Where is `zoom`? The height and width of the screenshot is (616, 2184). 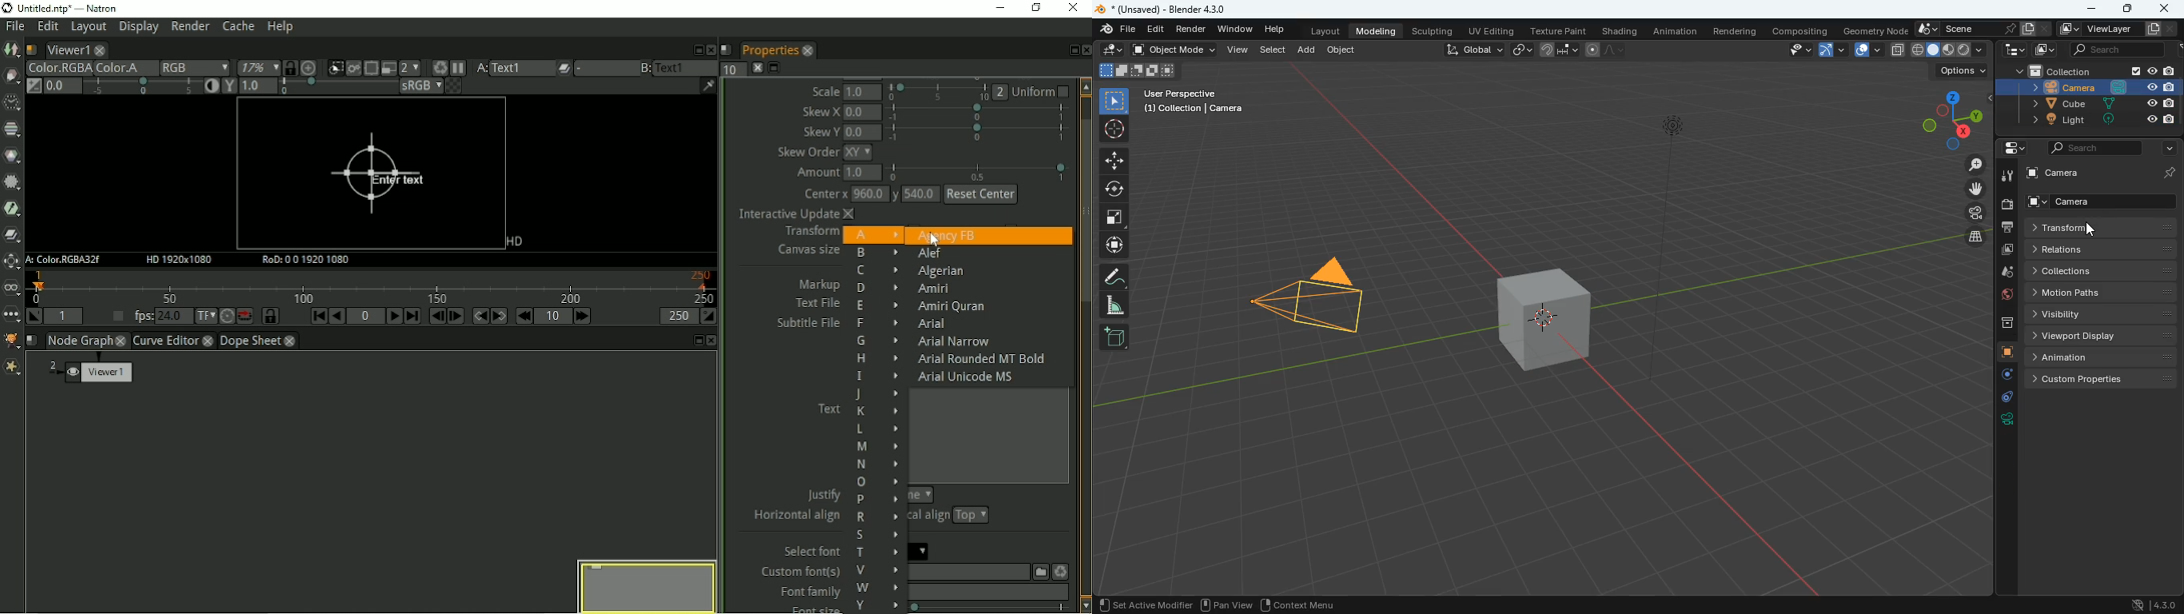 zoom is located at coordinates (1976, 166).